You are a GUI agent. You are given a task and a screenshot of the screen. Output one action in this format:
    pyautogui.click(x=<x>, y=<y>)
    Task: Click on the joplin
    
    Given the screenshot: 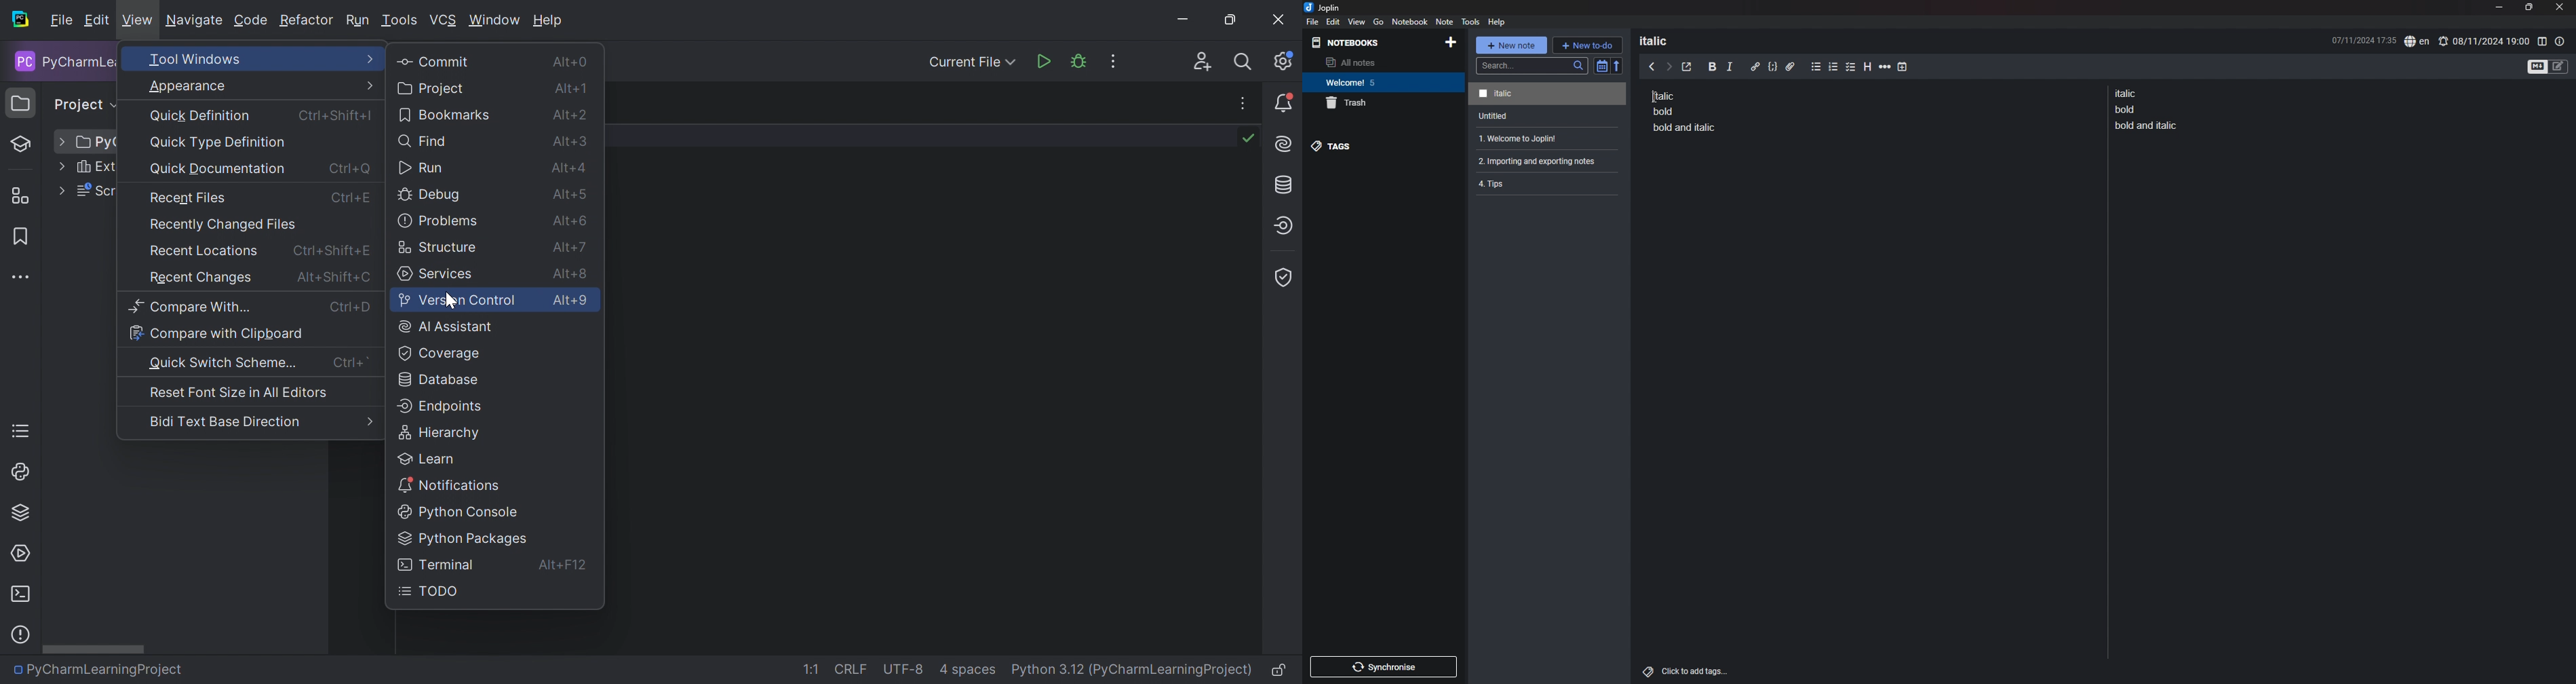 What is the action you would take?
    pyautogui.click(x=1322, y=7)
    